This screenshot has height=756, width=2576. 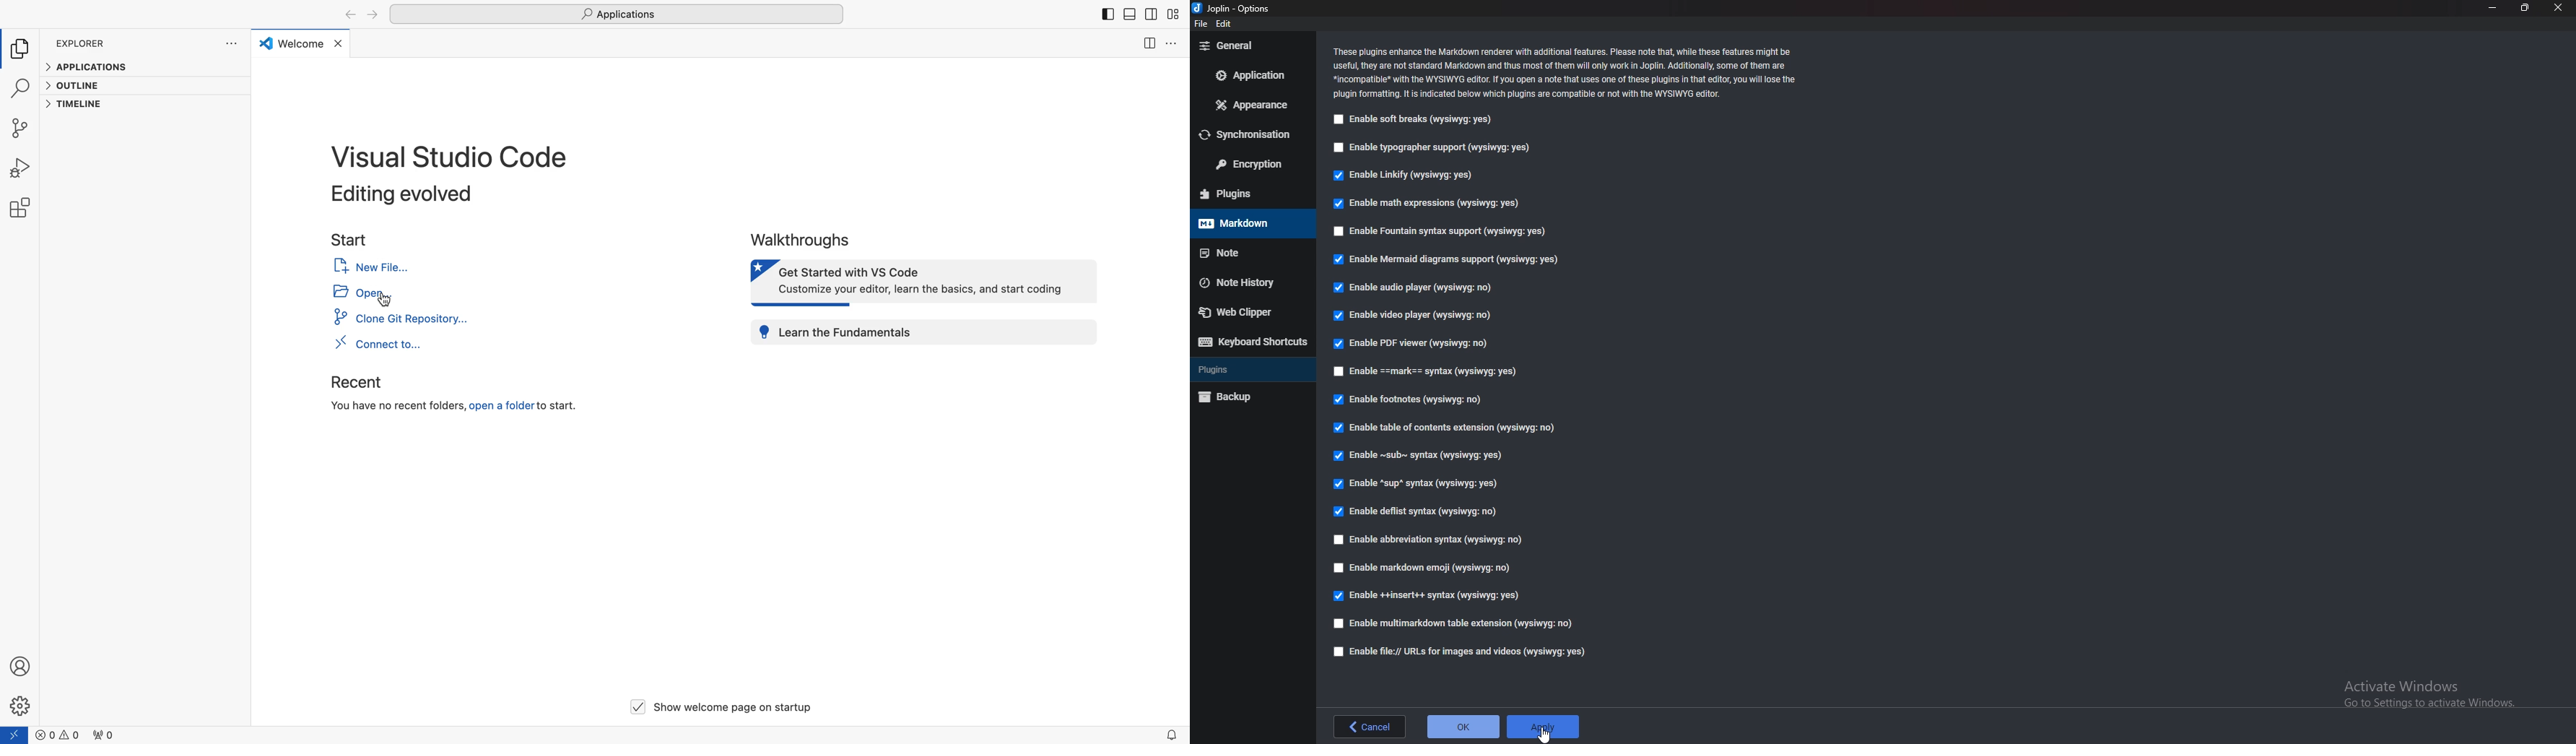 What do you see at coordinates (1414, 120) in the screenshot?
I see `Enable soft breaks` at bounding box center [1414, 120].